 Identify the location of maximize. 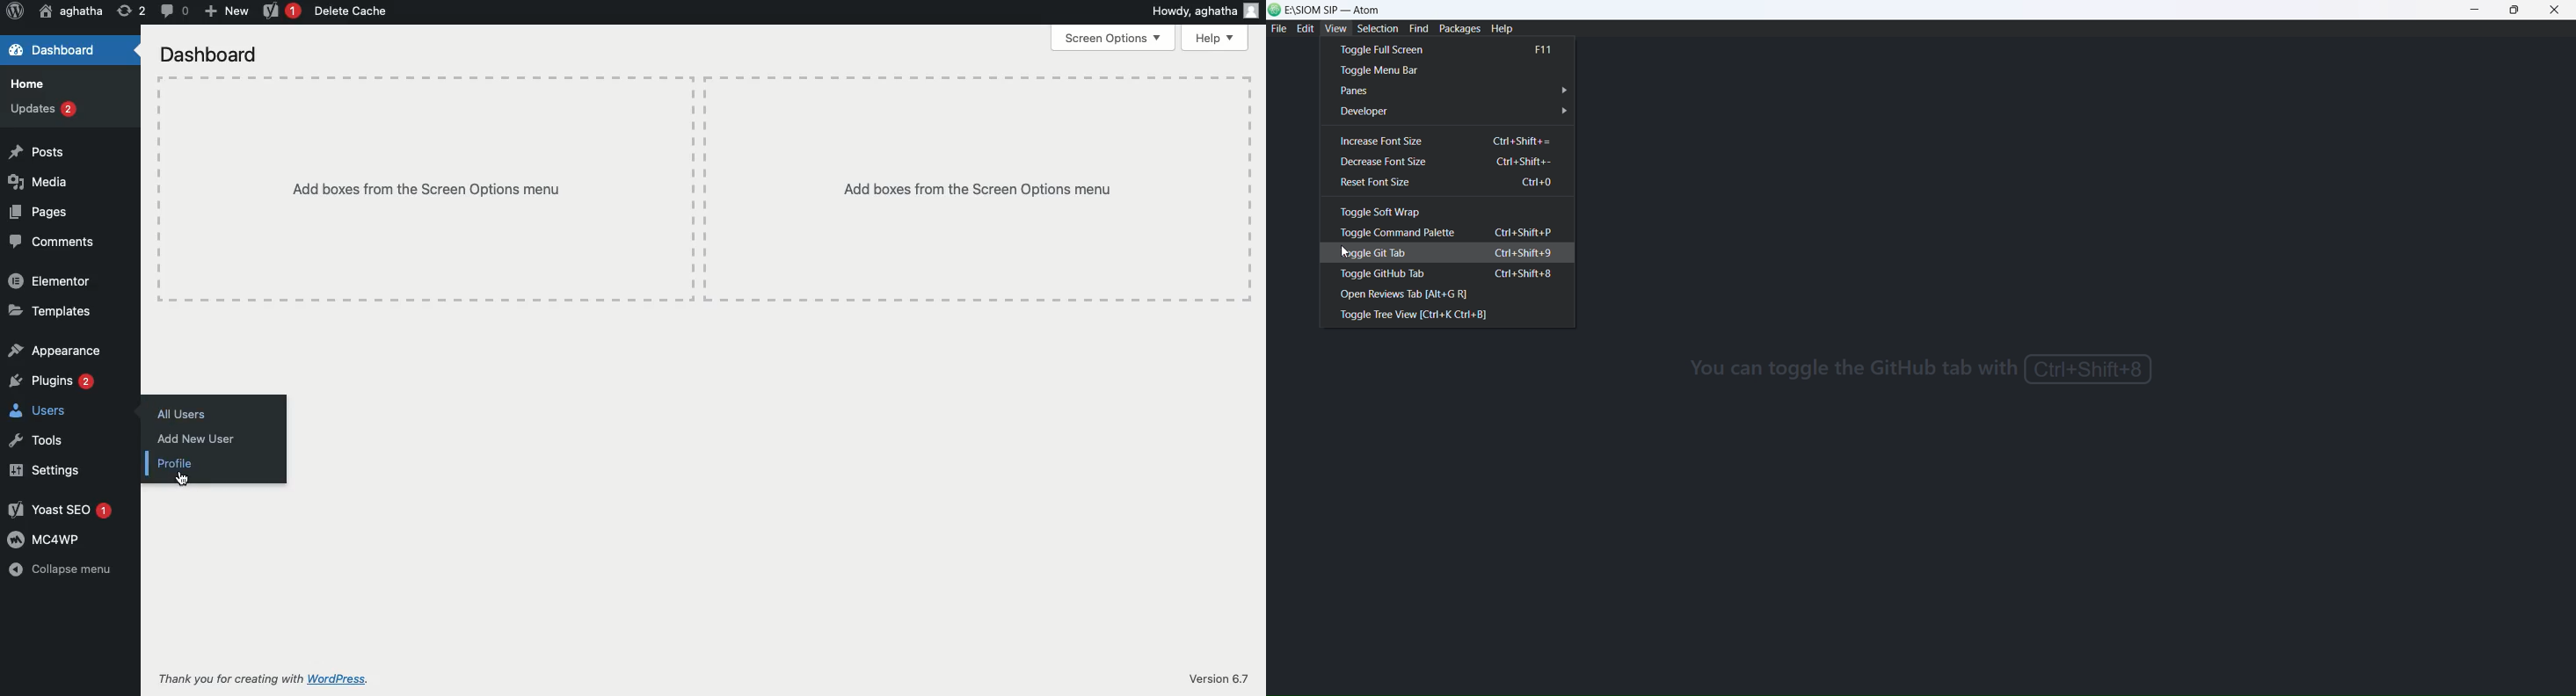
(2517, 11).